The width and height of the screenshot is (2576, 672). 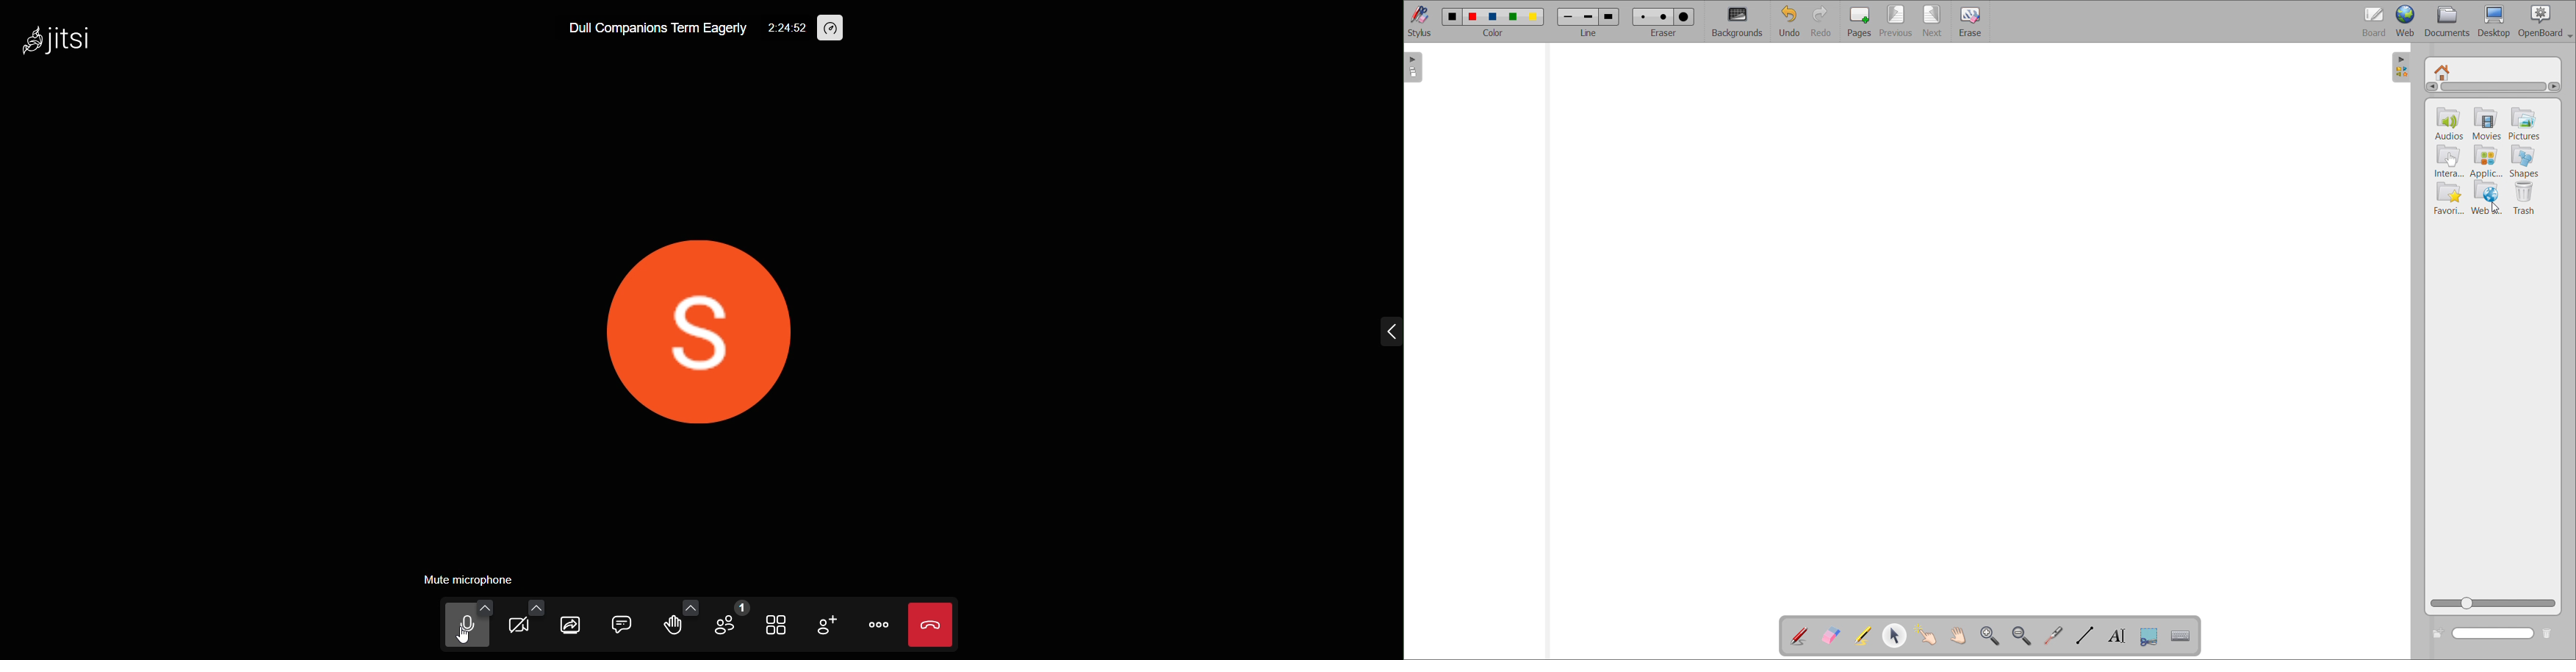 I want to click on scrollbar, so click(x=2494, y=87).